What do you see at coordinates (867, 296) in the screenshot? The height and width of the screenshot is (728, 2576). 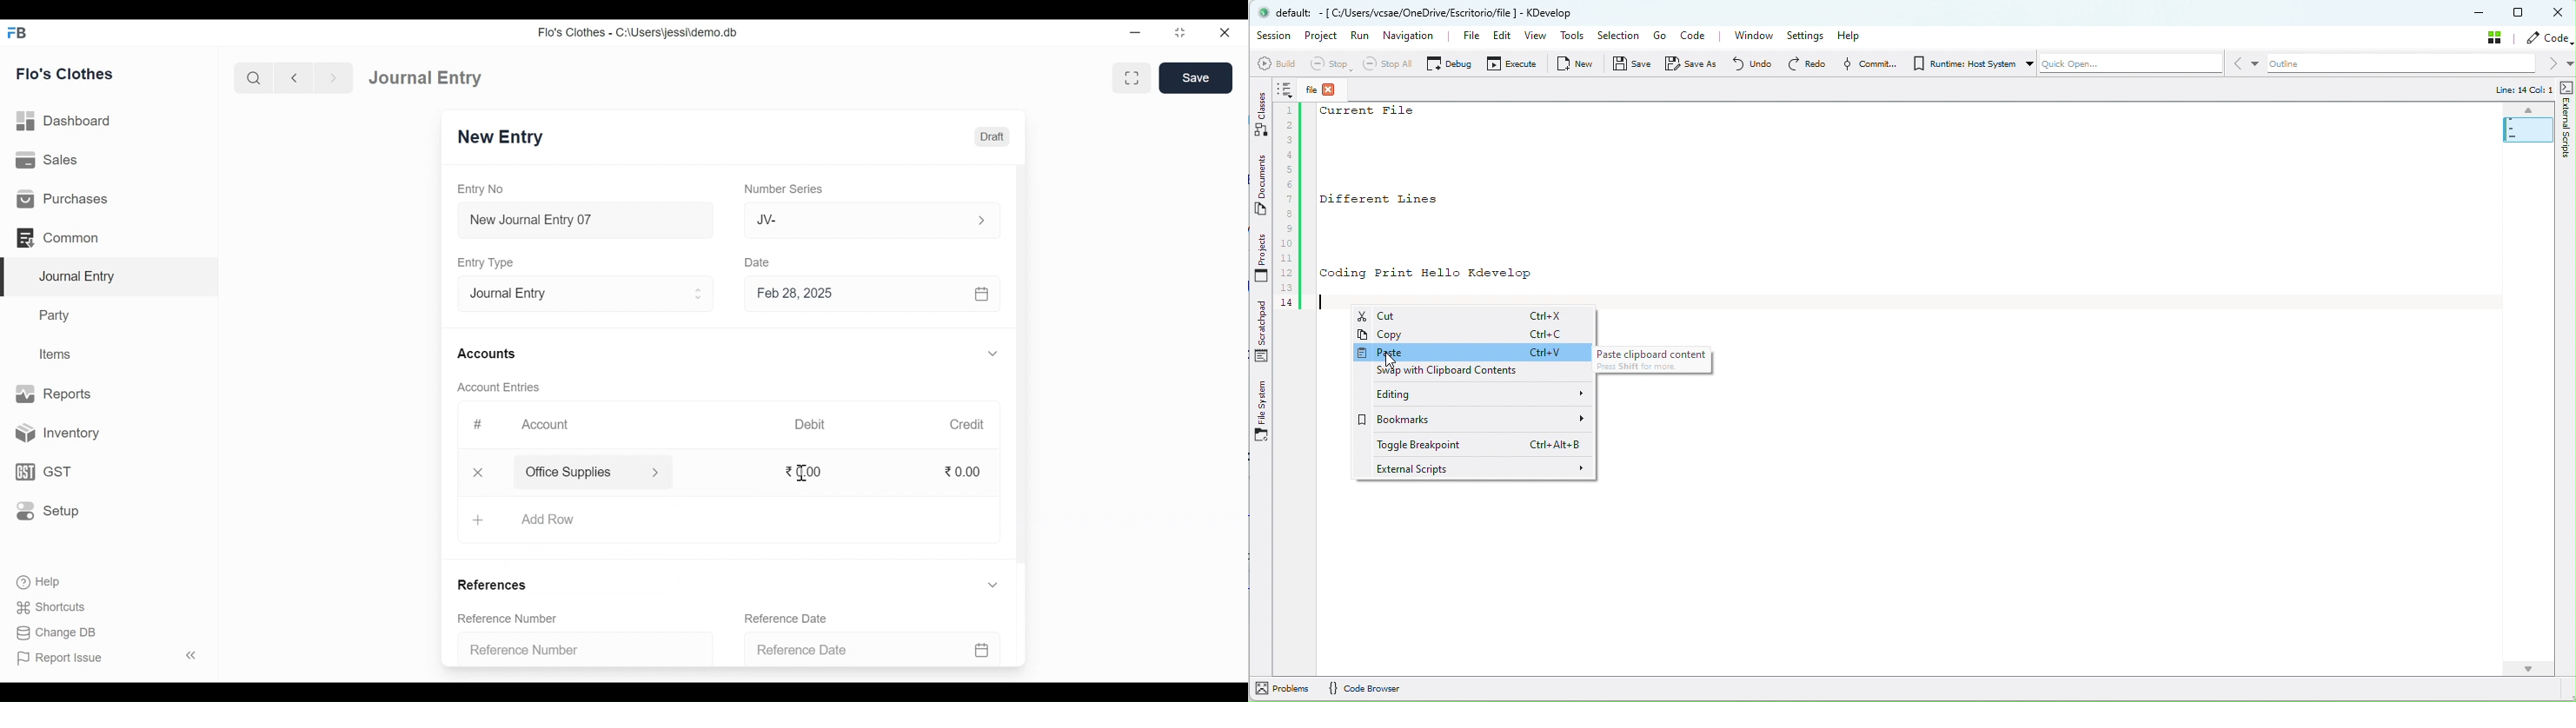 I see `Feb 28, 2025` at bounding box center [867, 296].